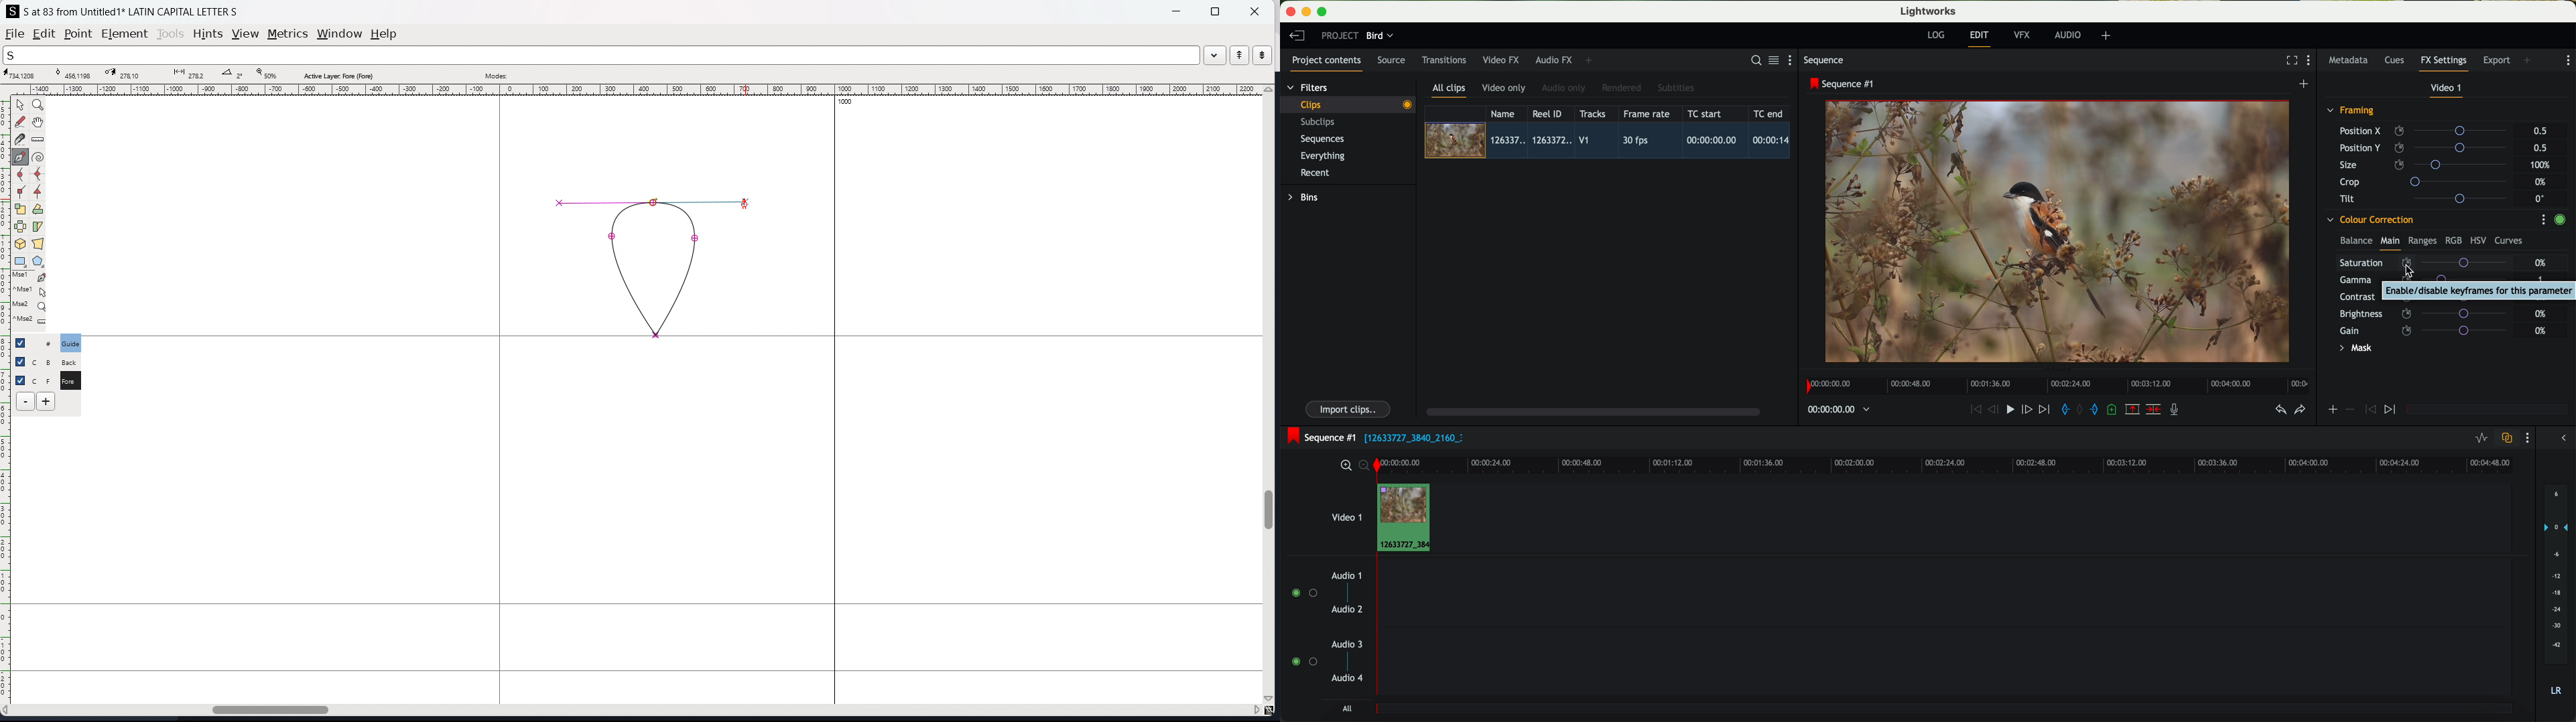 This screenshot has height=728, width=2576. Describe the element at coordinates (2354, 349) in the screenshot. I see `mask` at that location.